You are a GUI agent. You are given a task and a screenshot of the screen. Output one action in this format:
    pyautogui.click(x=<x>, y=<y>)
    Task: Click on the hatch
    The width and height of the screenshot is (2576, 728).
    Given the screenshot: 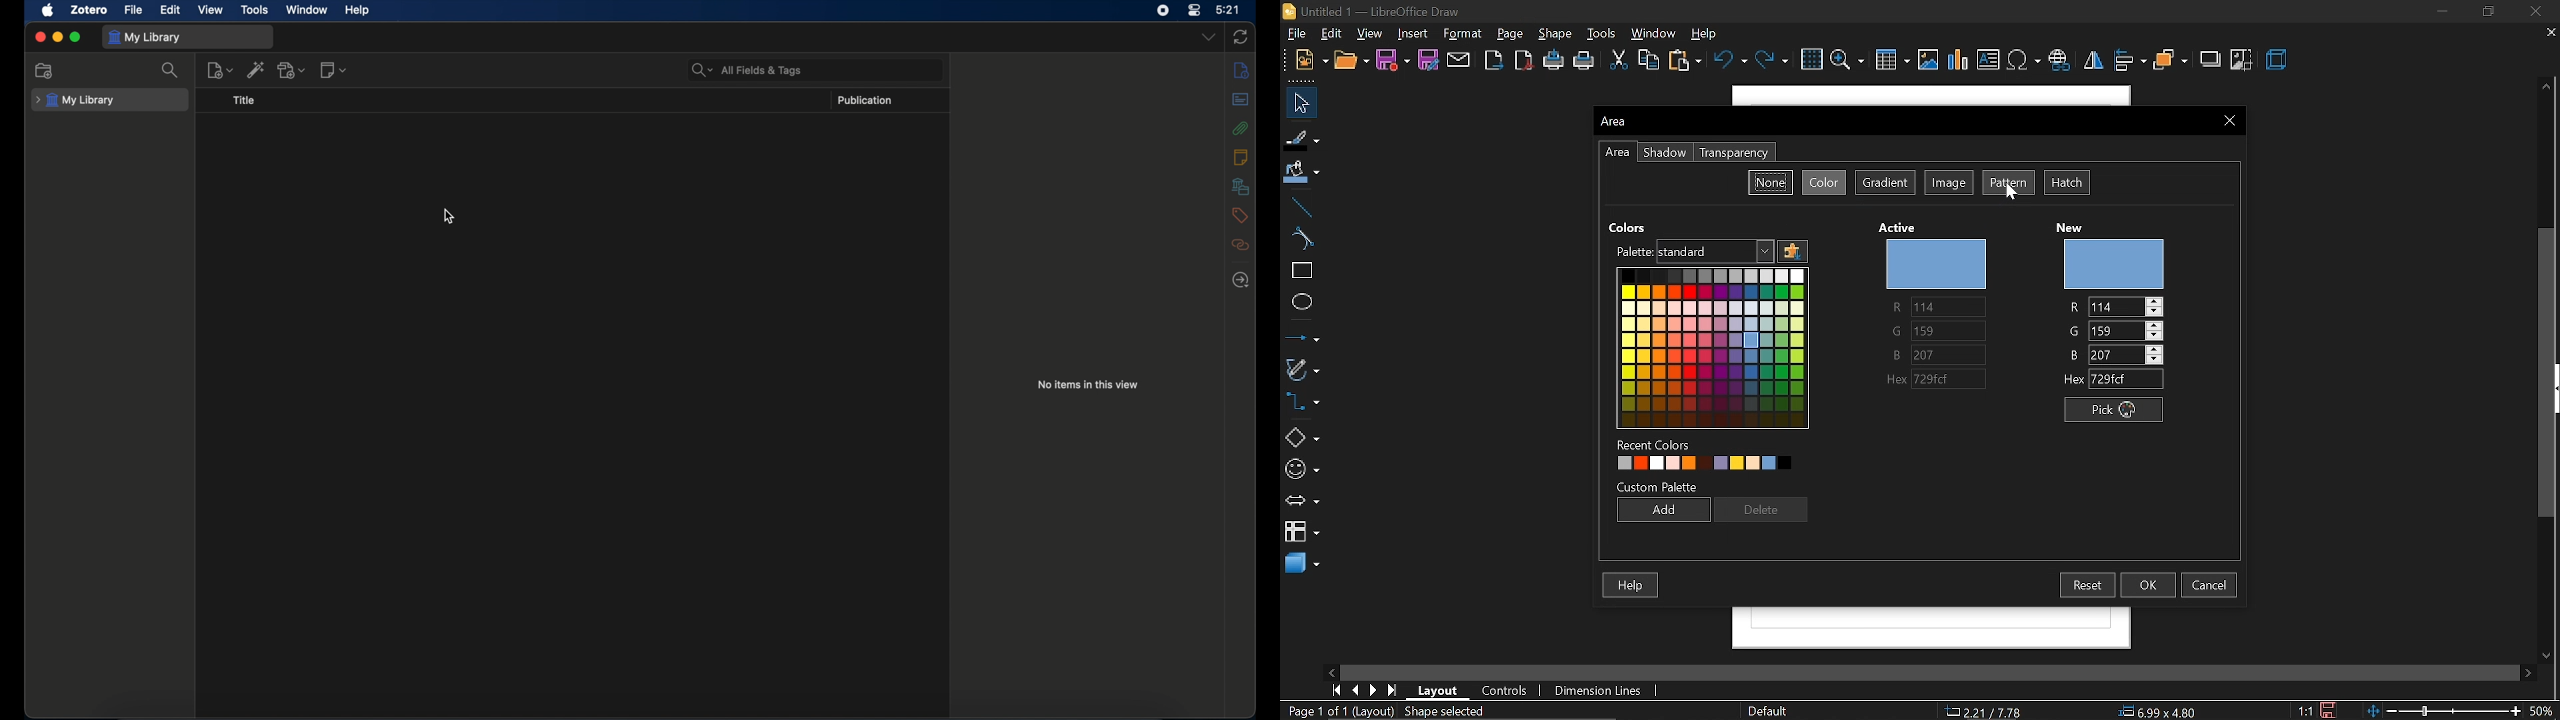 What is the action you would take?
    pyautogui.click(x=2070, y=183)
    